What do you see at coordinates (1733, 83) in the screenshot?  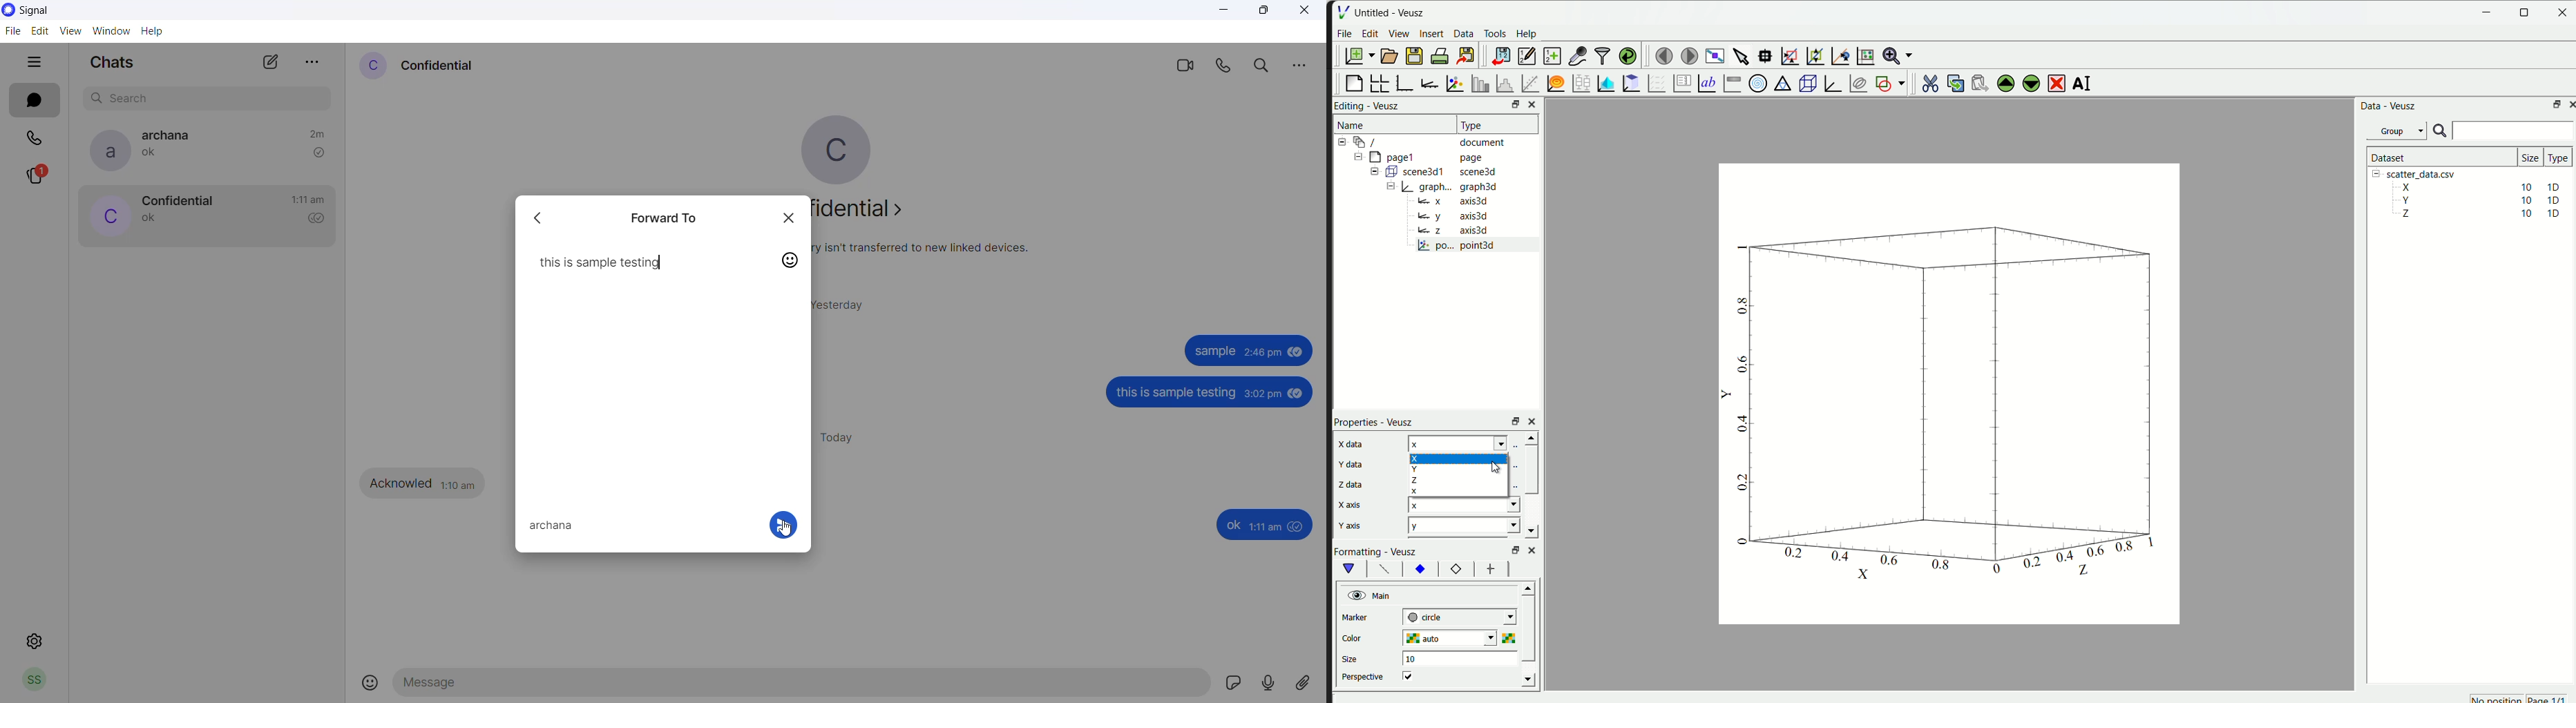 I see `Image color bar` at bounding box center [1733, 83].